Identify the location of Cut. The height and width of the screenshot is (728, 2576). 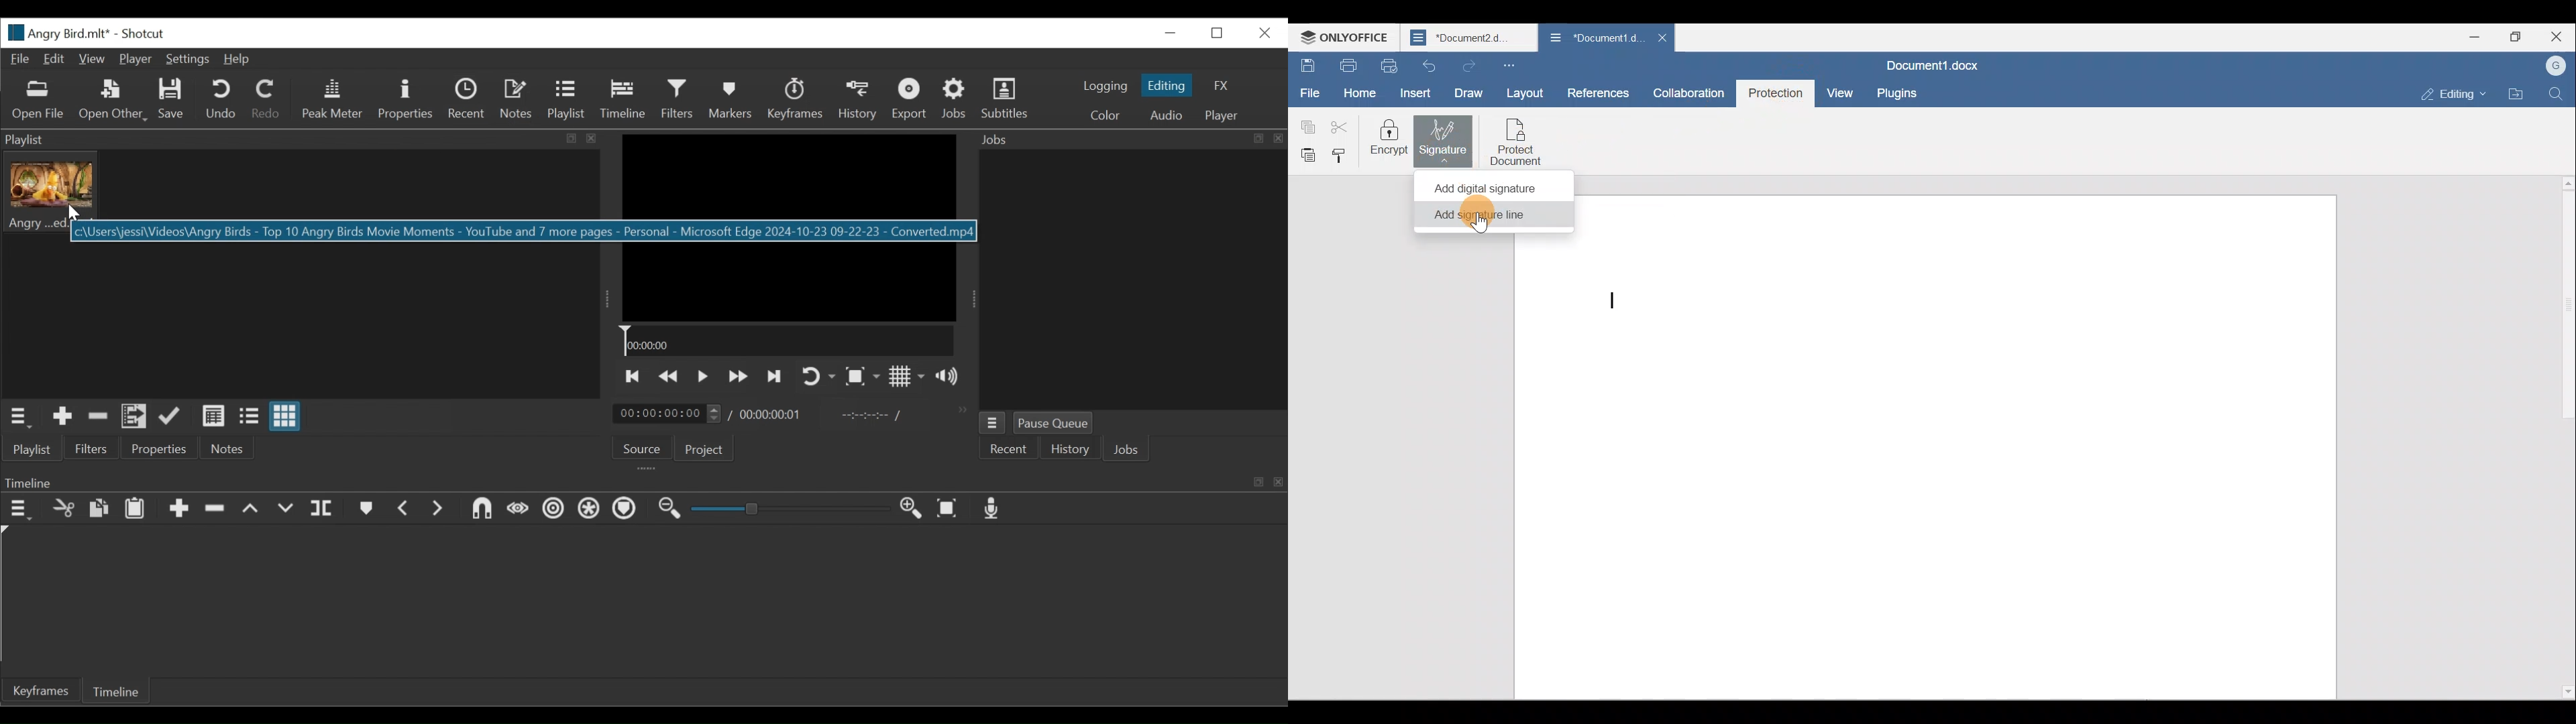
(62, 508).